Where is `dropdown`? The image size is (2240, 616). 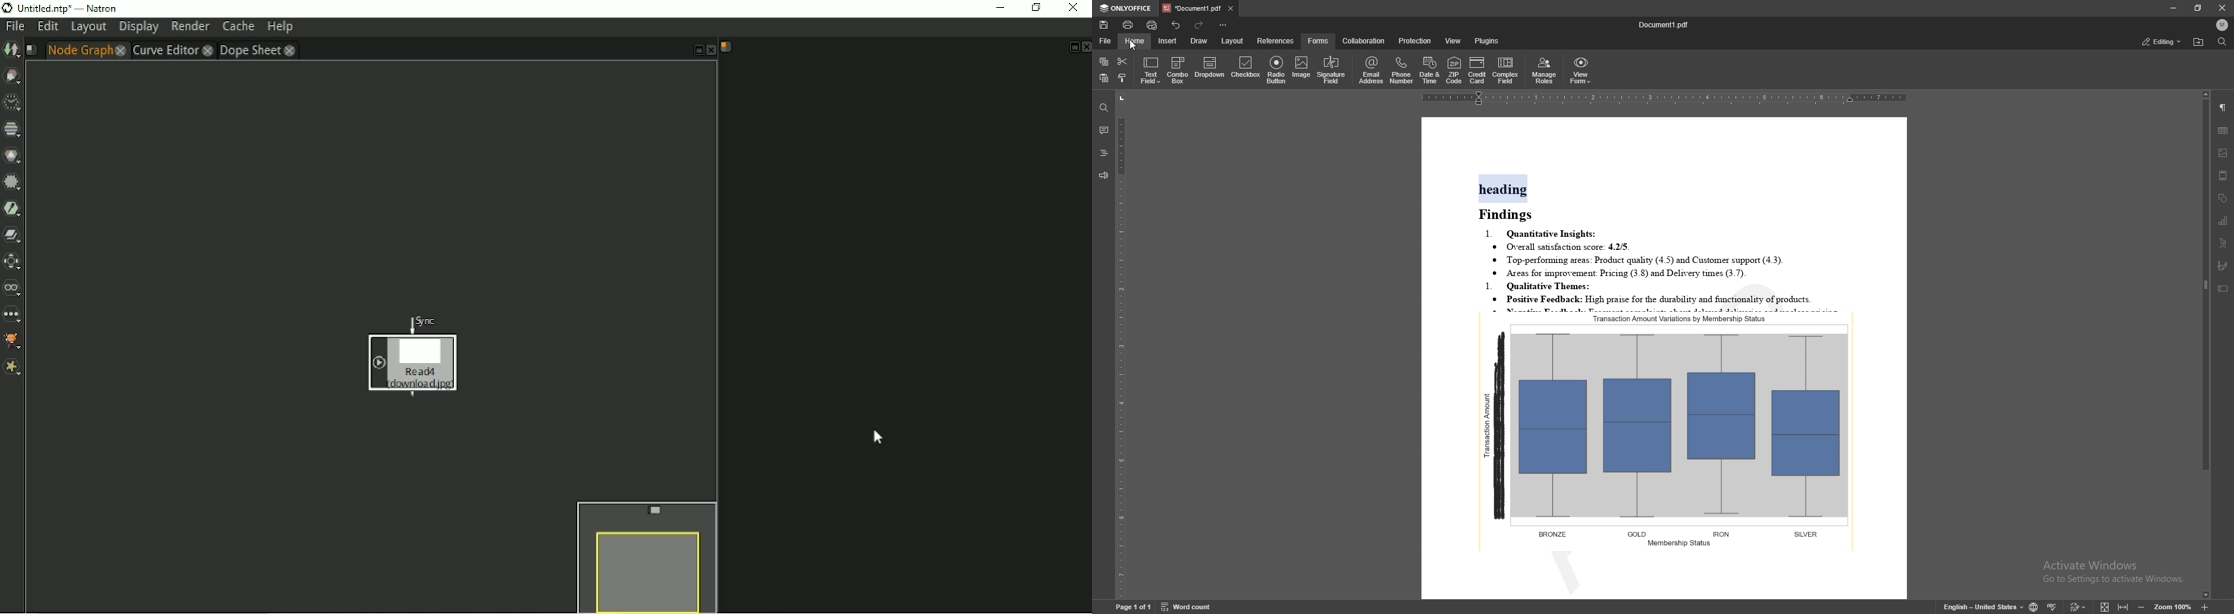 dropdown is located at coordinates (1210, 69).